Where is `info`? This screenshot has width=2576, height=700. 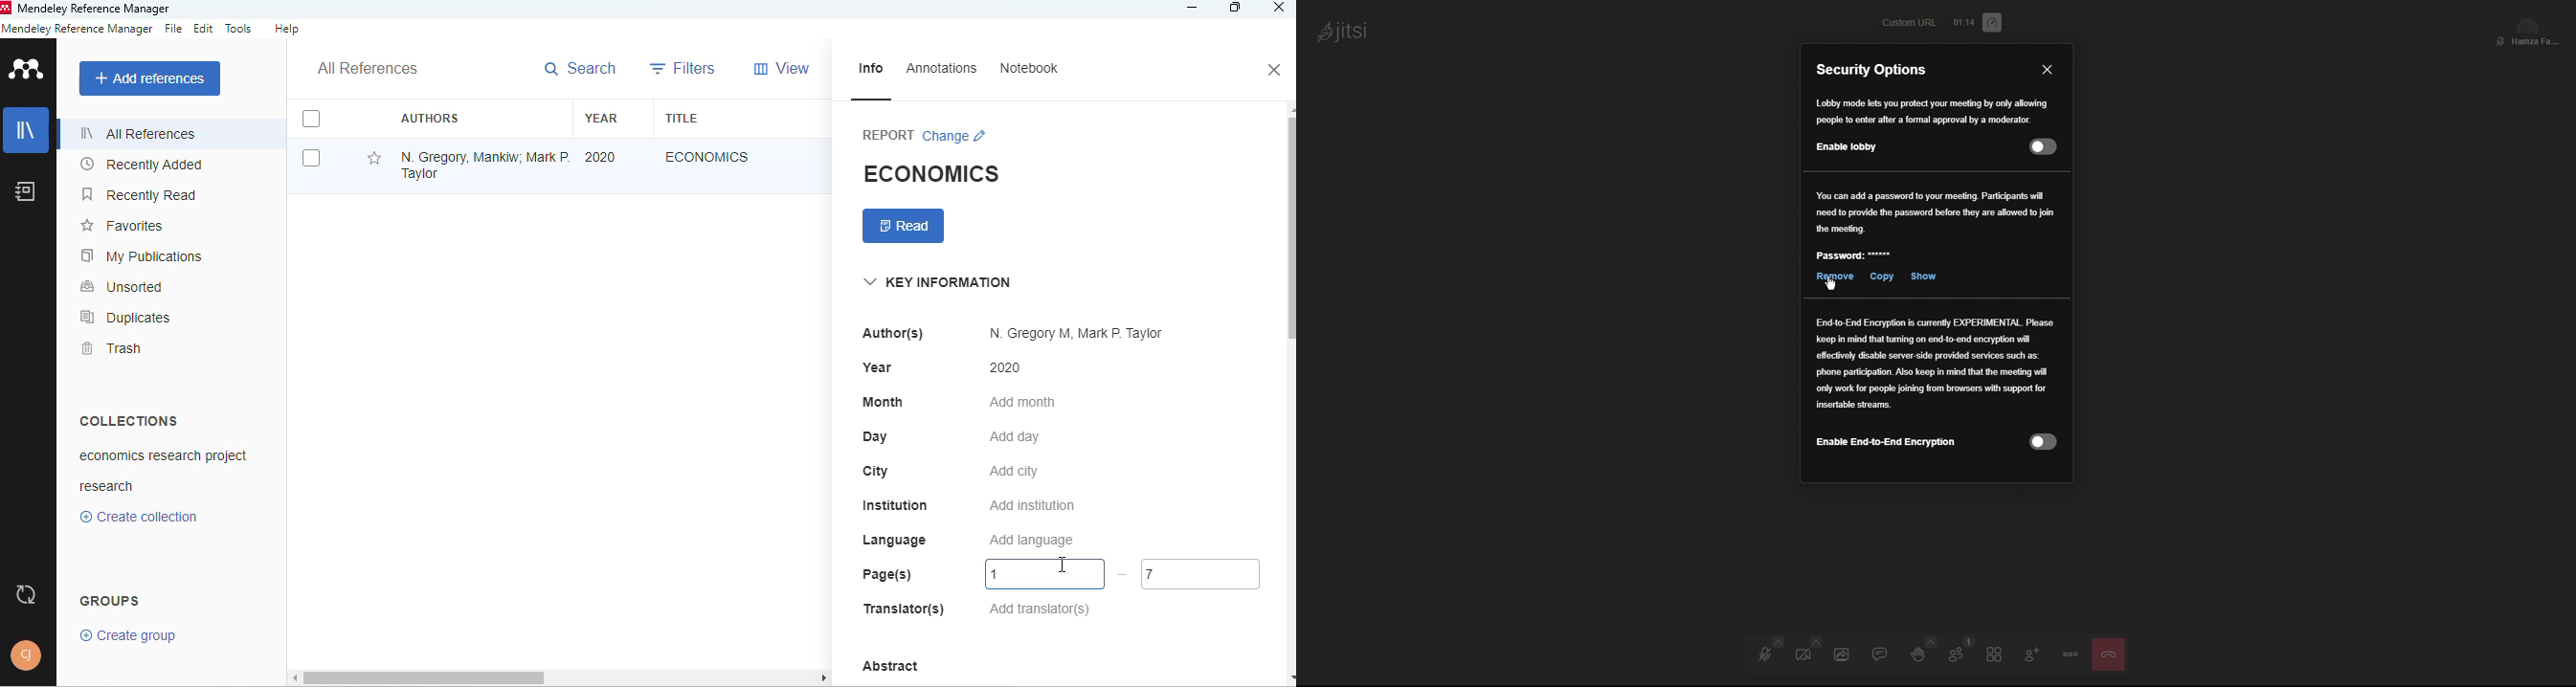
info is located at coordinates (870, 69).